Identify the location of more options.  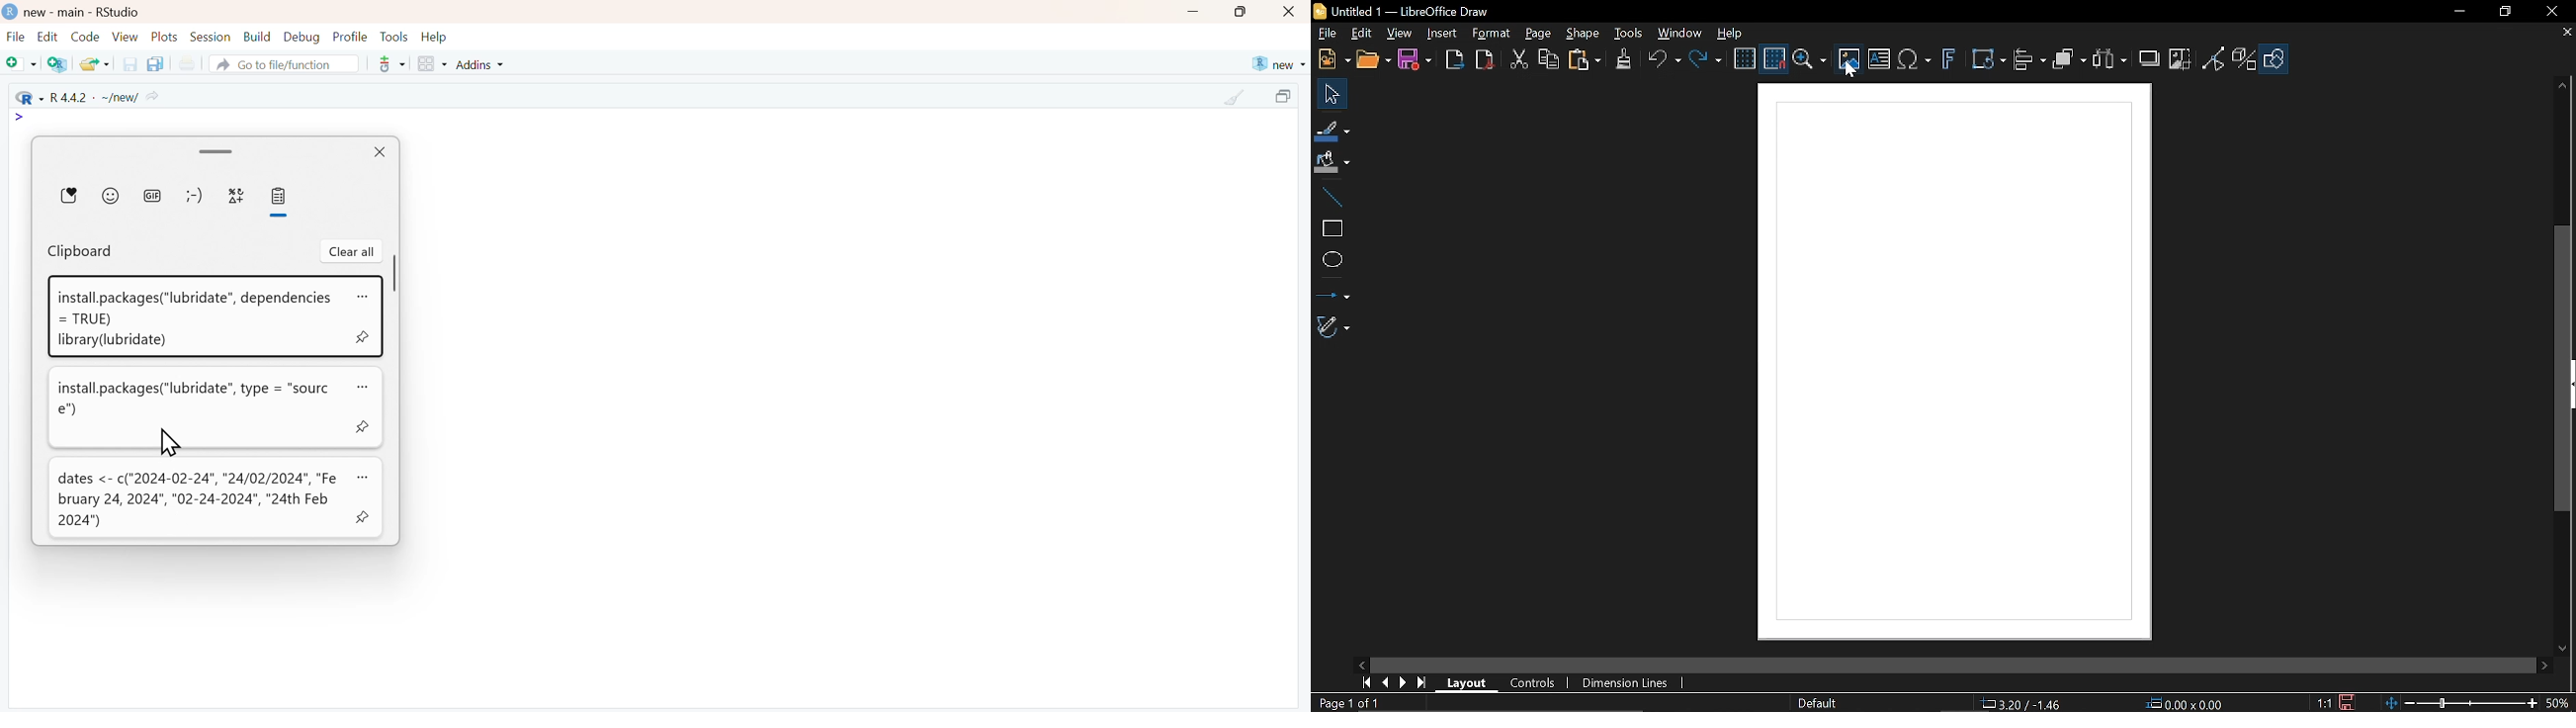
(387, 64).